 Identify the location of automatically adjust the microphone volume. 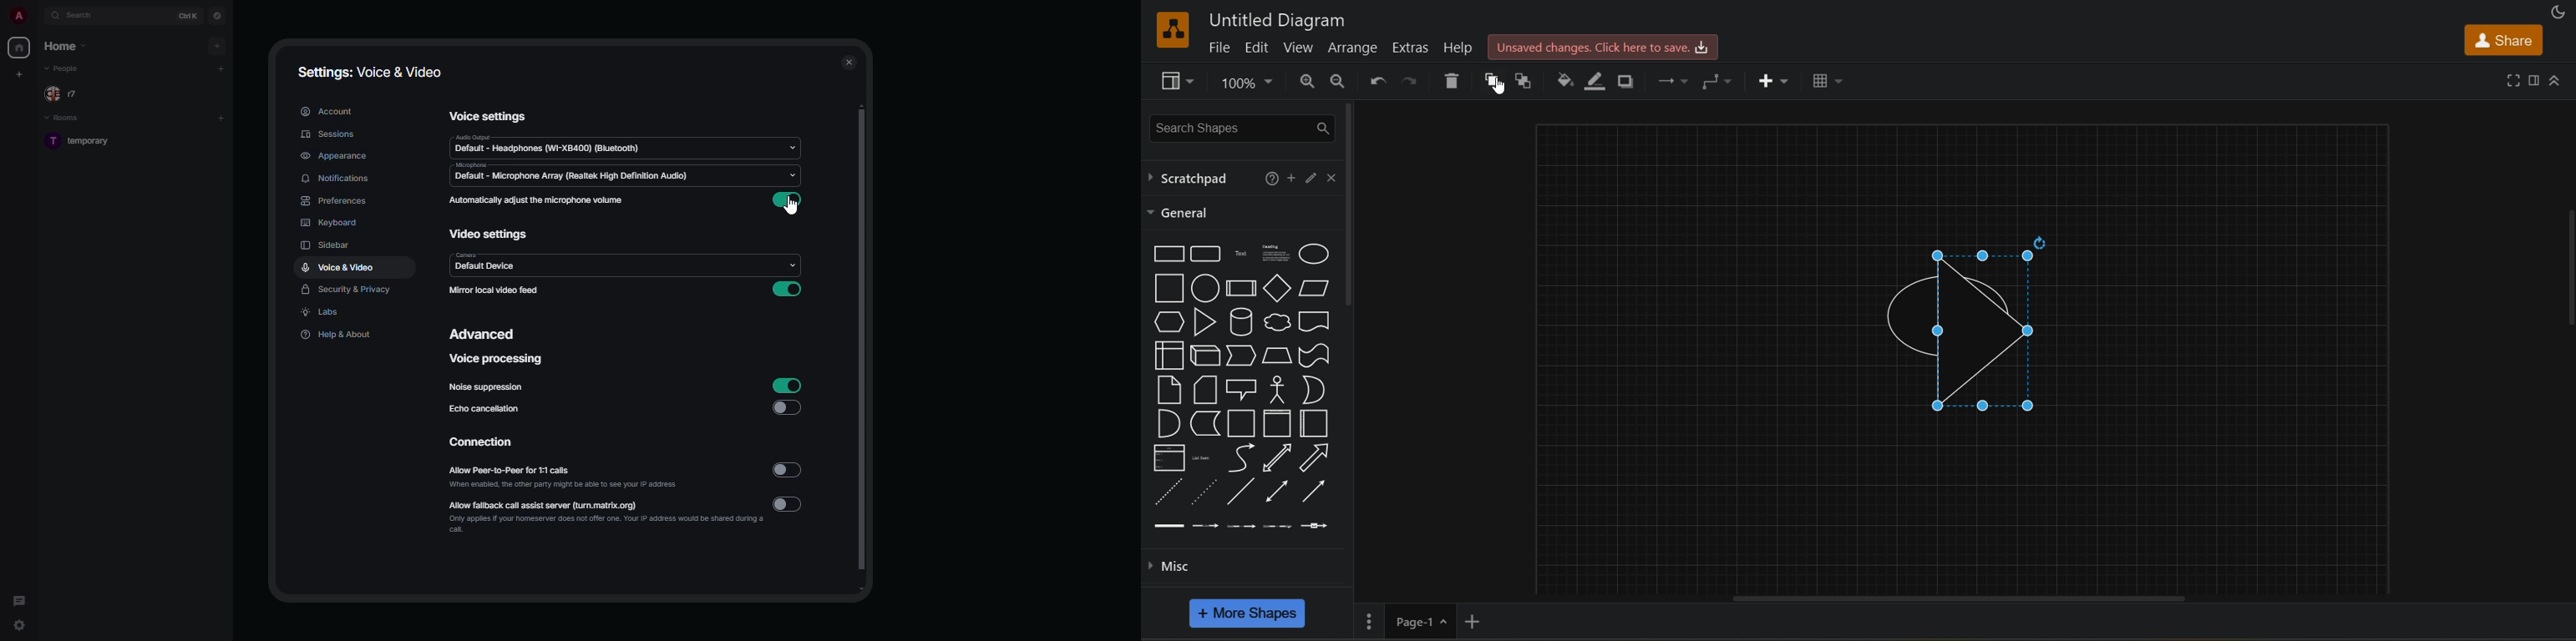
(536, 200).